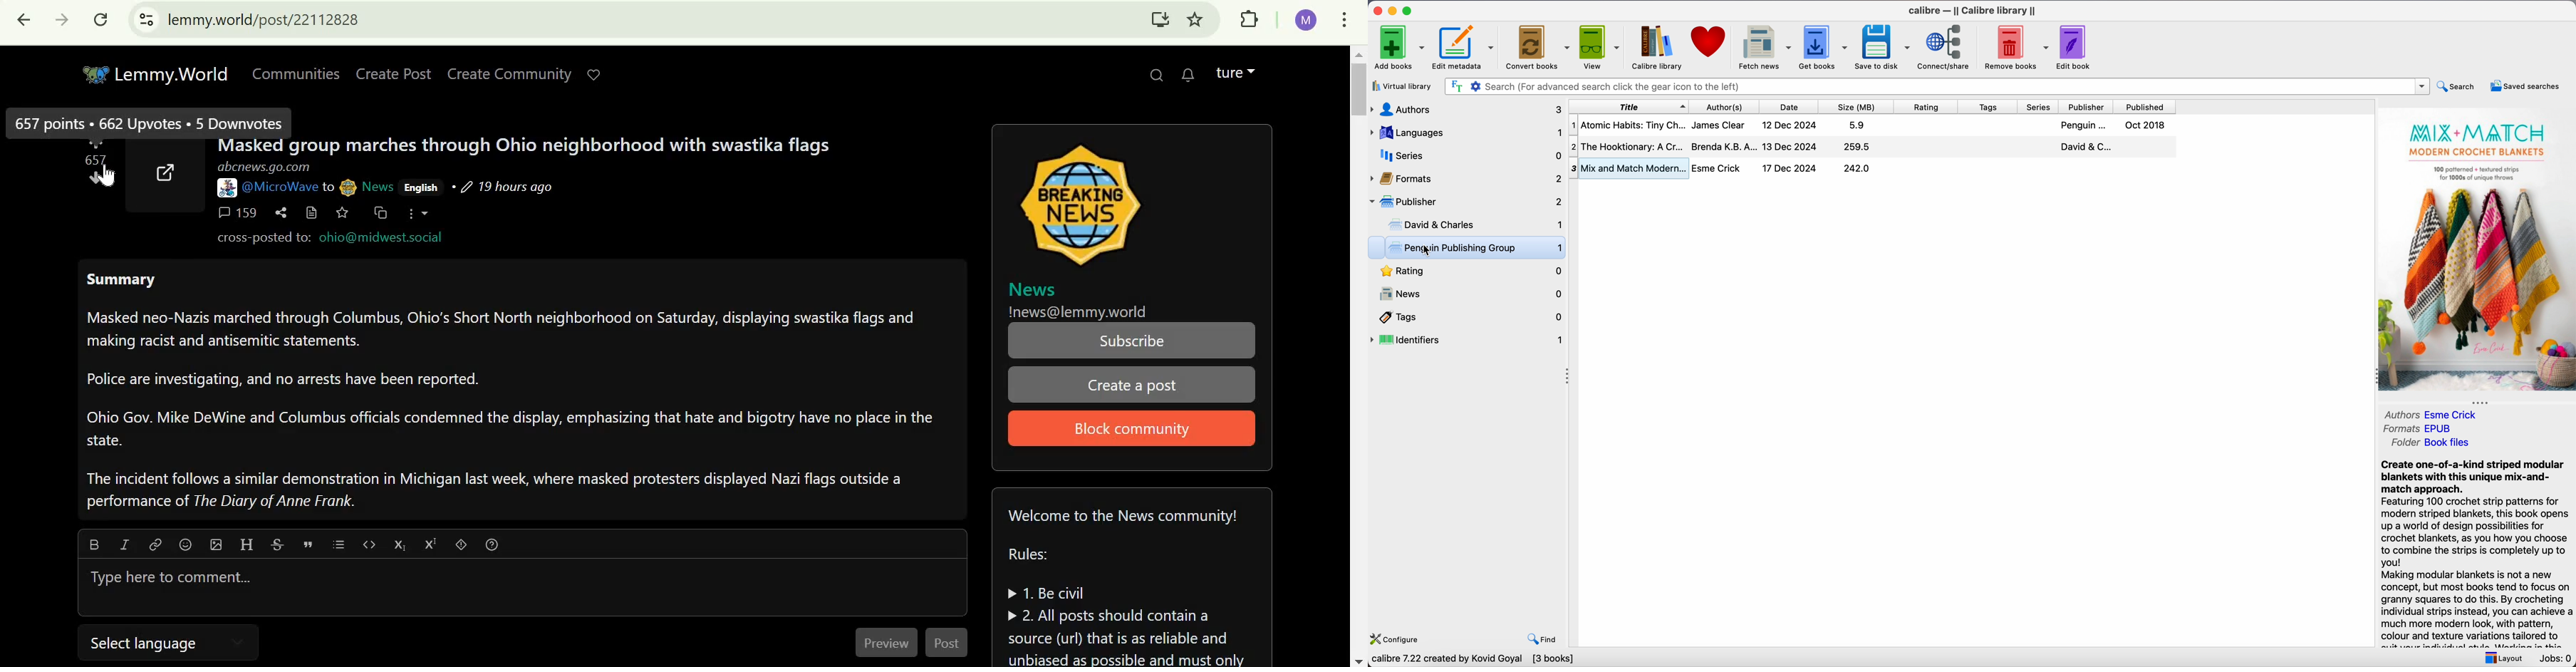 Image resolution: width=2576 pixels, height=672 pixels. Describe the element at coordinates (1871, 145) in the screenshot. I see `The Hocktionary` at that location.